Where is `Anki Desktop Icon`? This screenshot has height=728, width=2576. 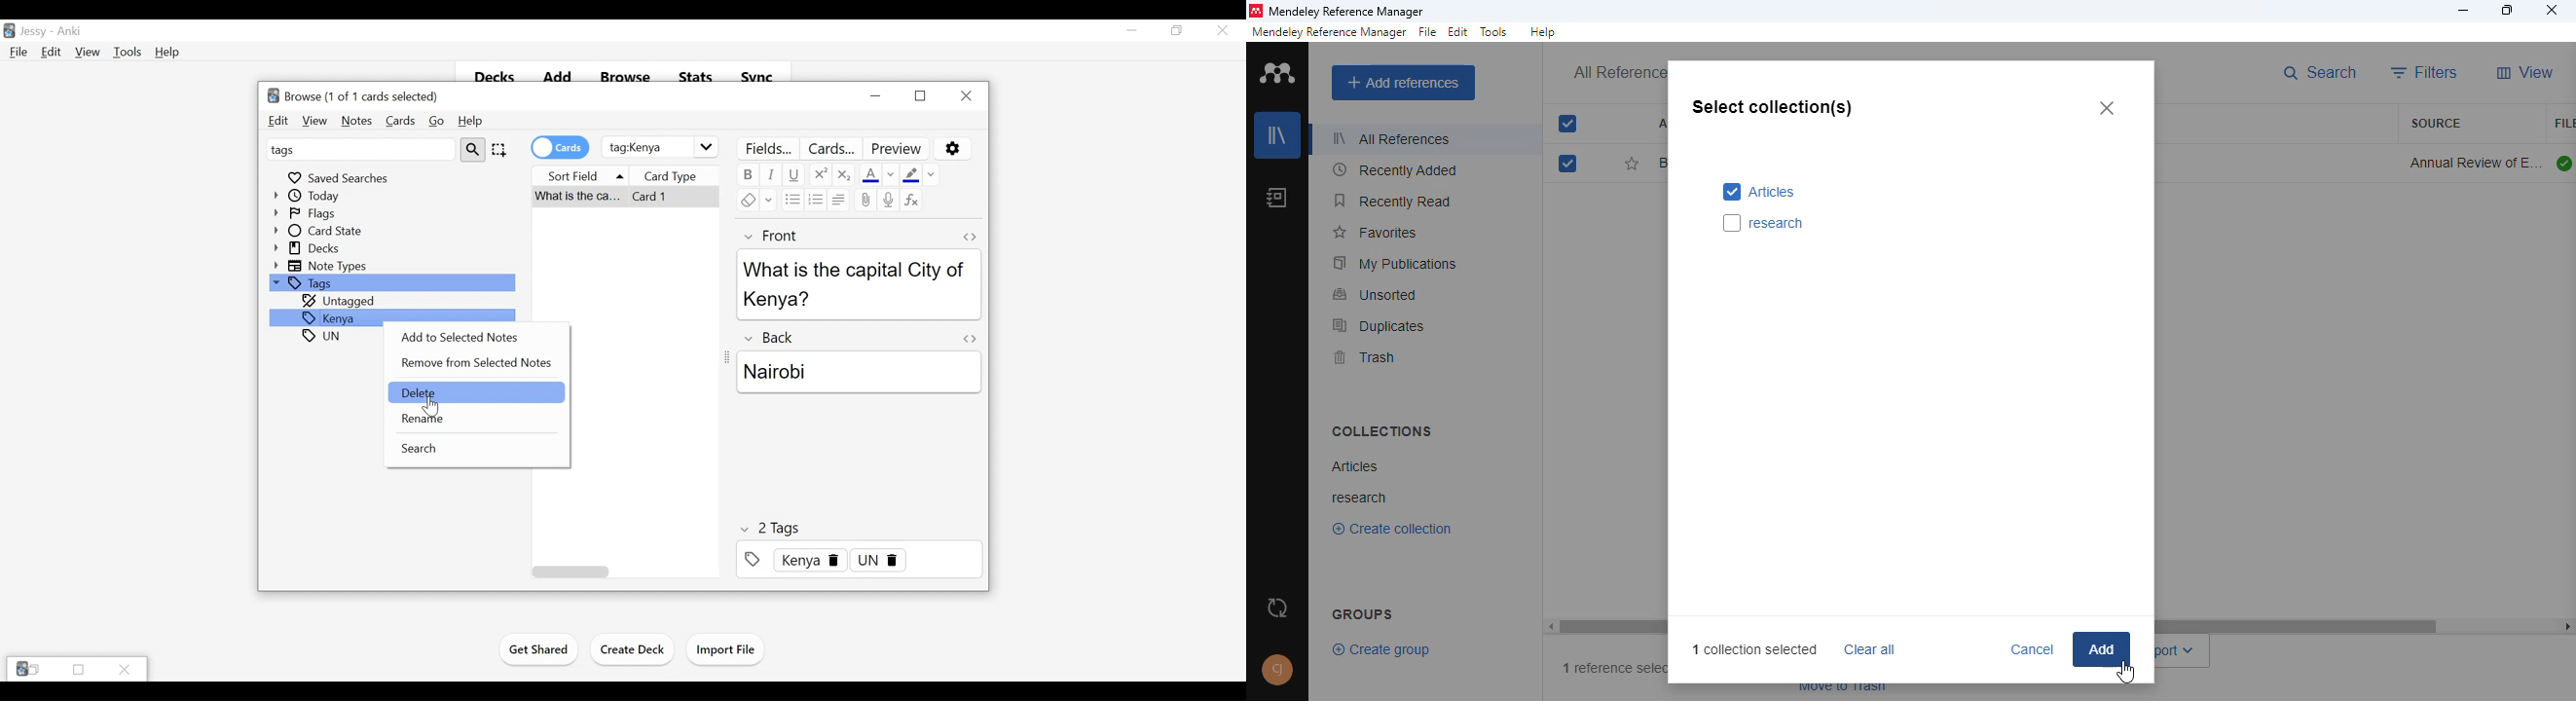
Anki Desktop Icon is located at coordinates (9, 31).